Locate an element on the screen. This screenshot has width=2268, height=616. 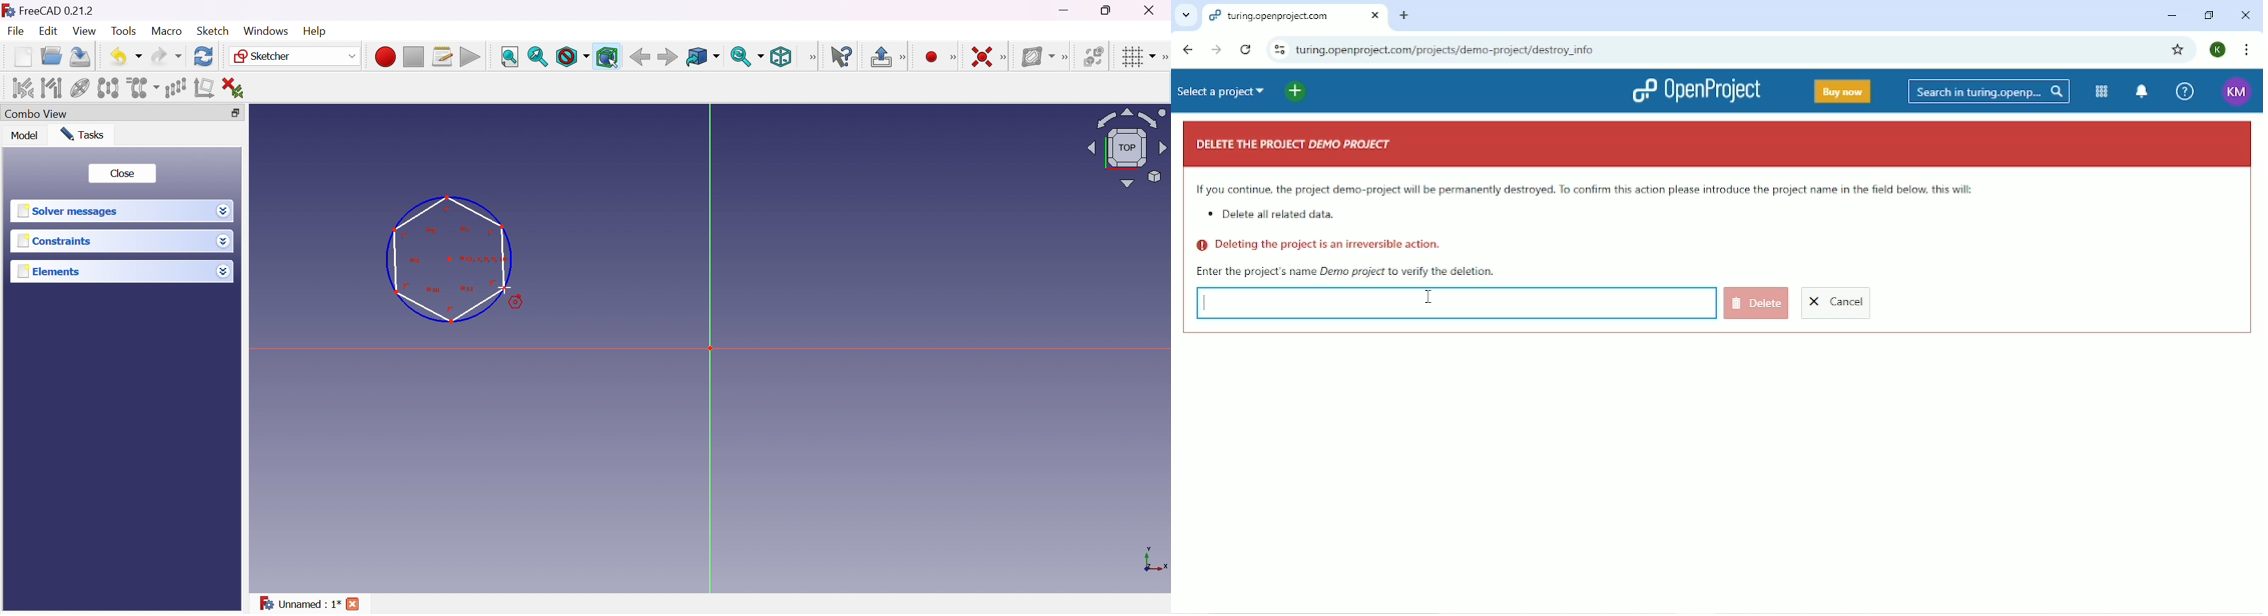
Minimize is located at coordinates (1066, 10).